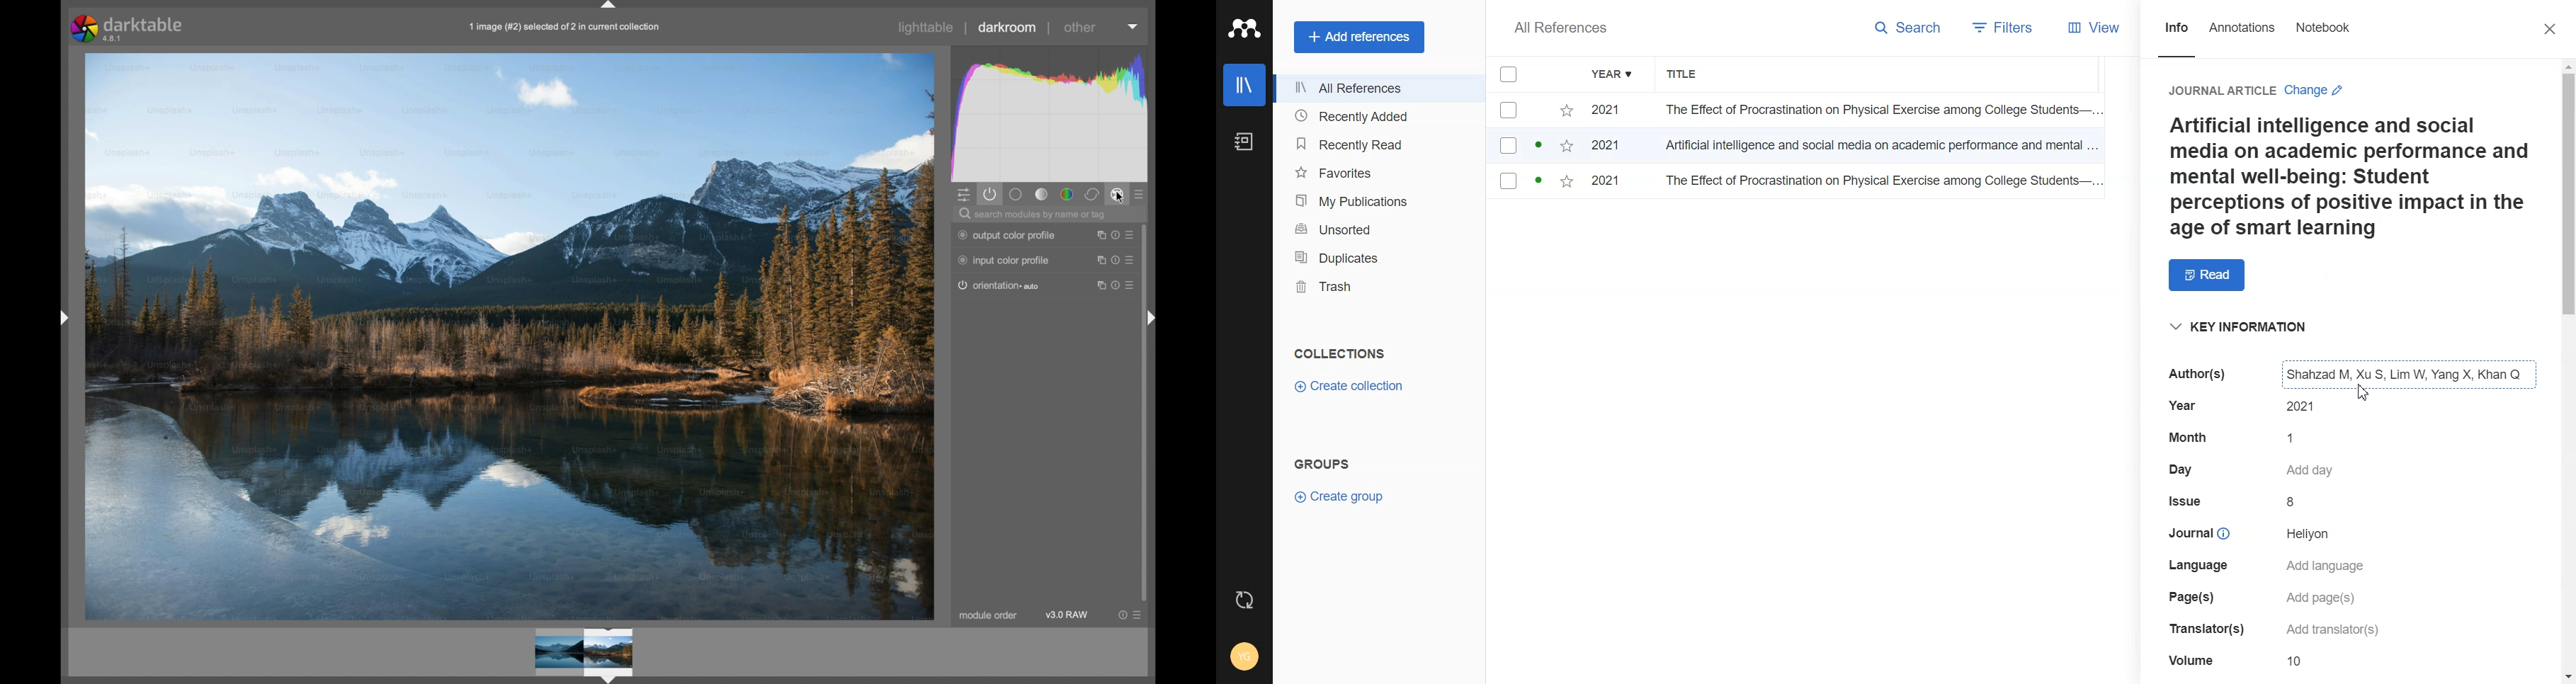 This screenshot has height=700, width=2576. I want to click on Cursor, so click(2367, 392).